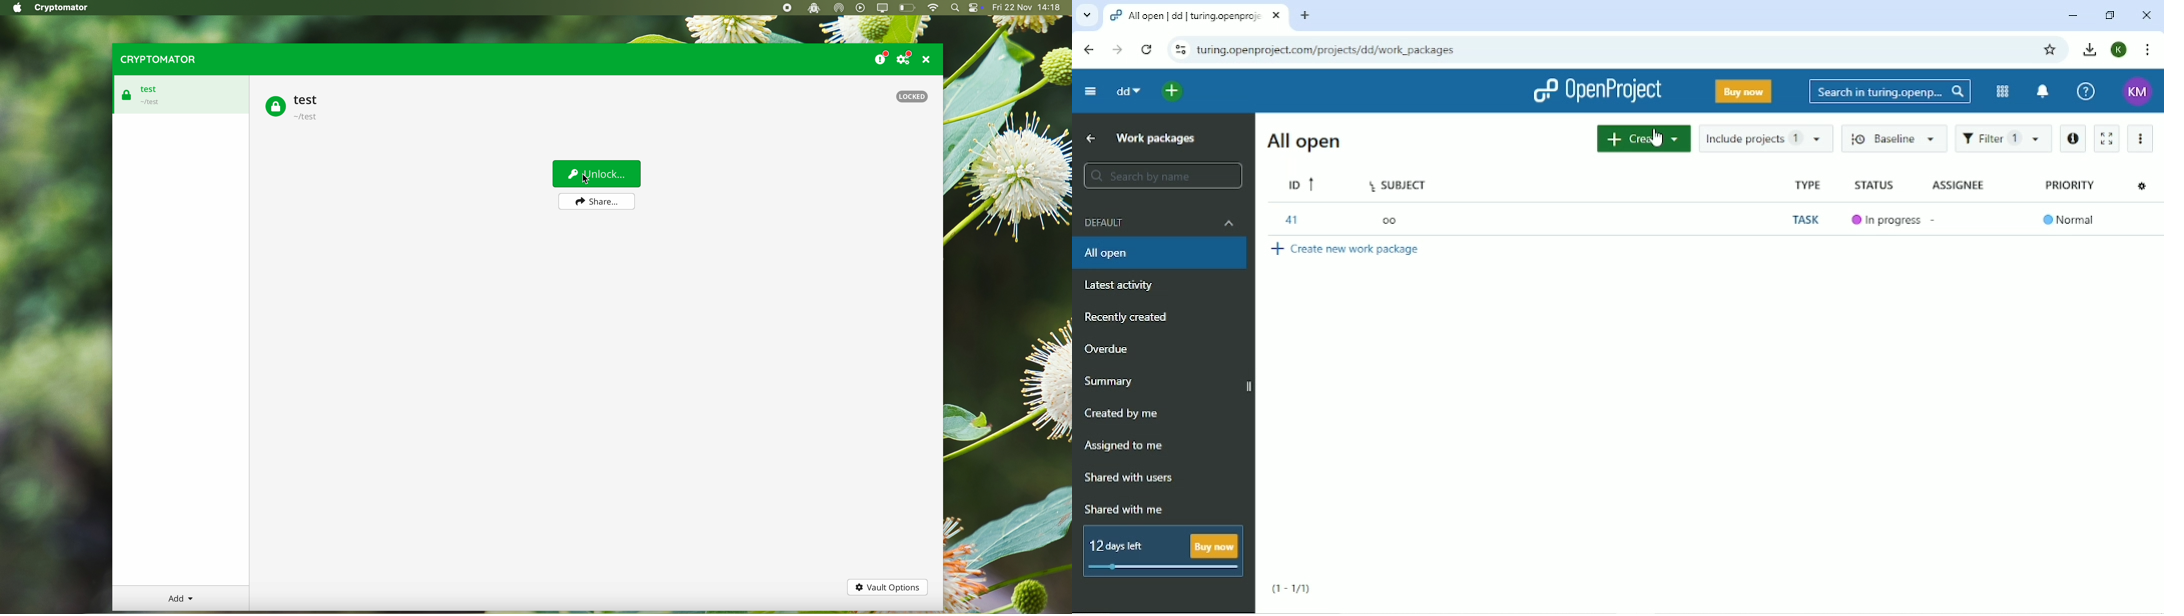 The image size is (2184, 616). I want to click on Normal, so click(2071, 219).